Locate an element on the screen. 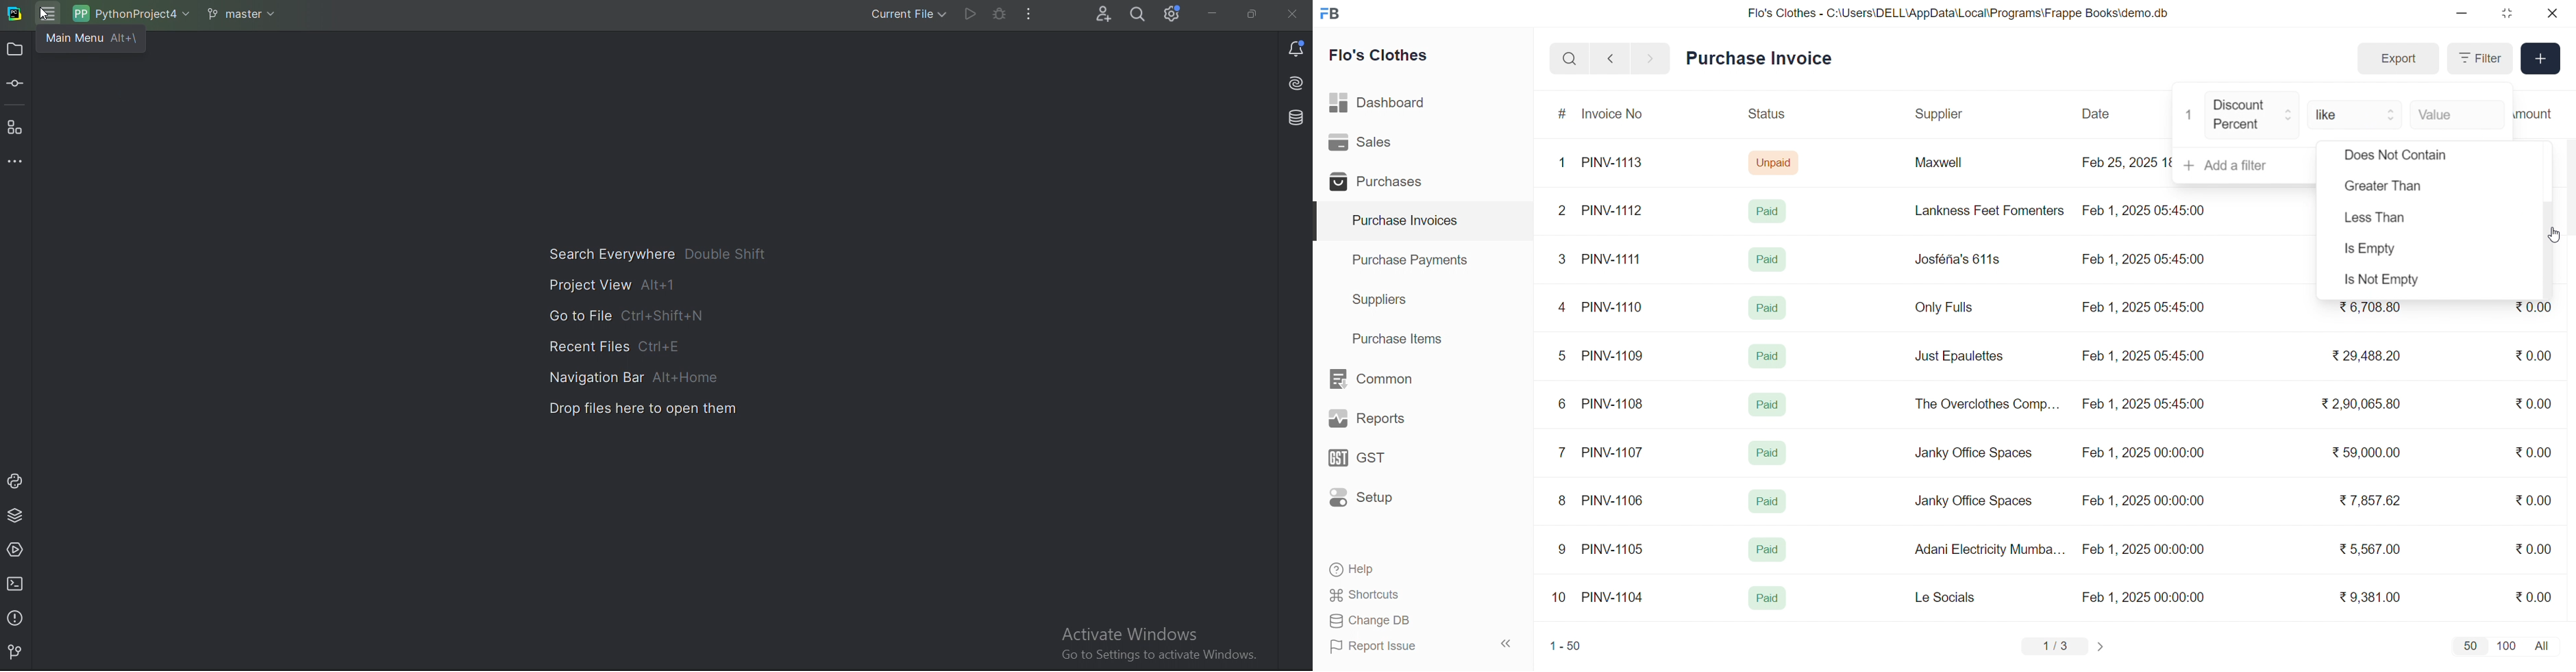 The height and width of the screenshot is (672, 2576). Le Socials is located at coordinates (1956, 597).